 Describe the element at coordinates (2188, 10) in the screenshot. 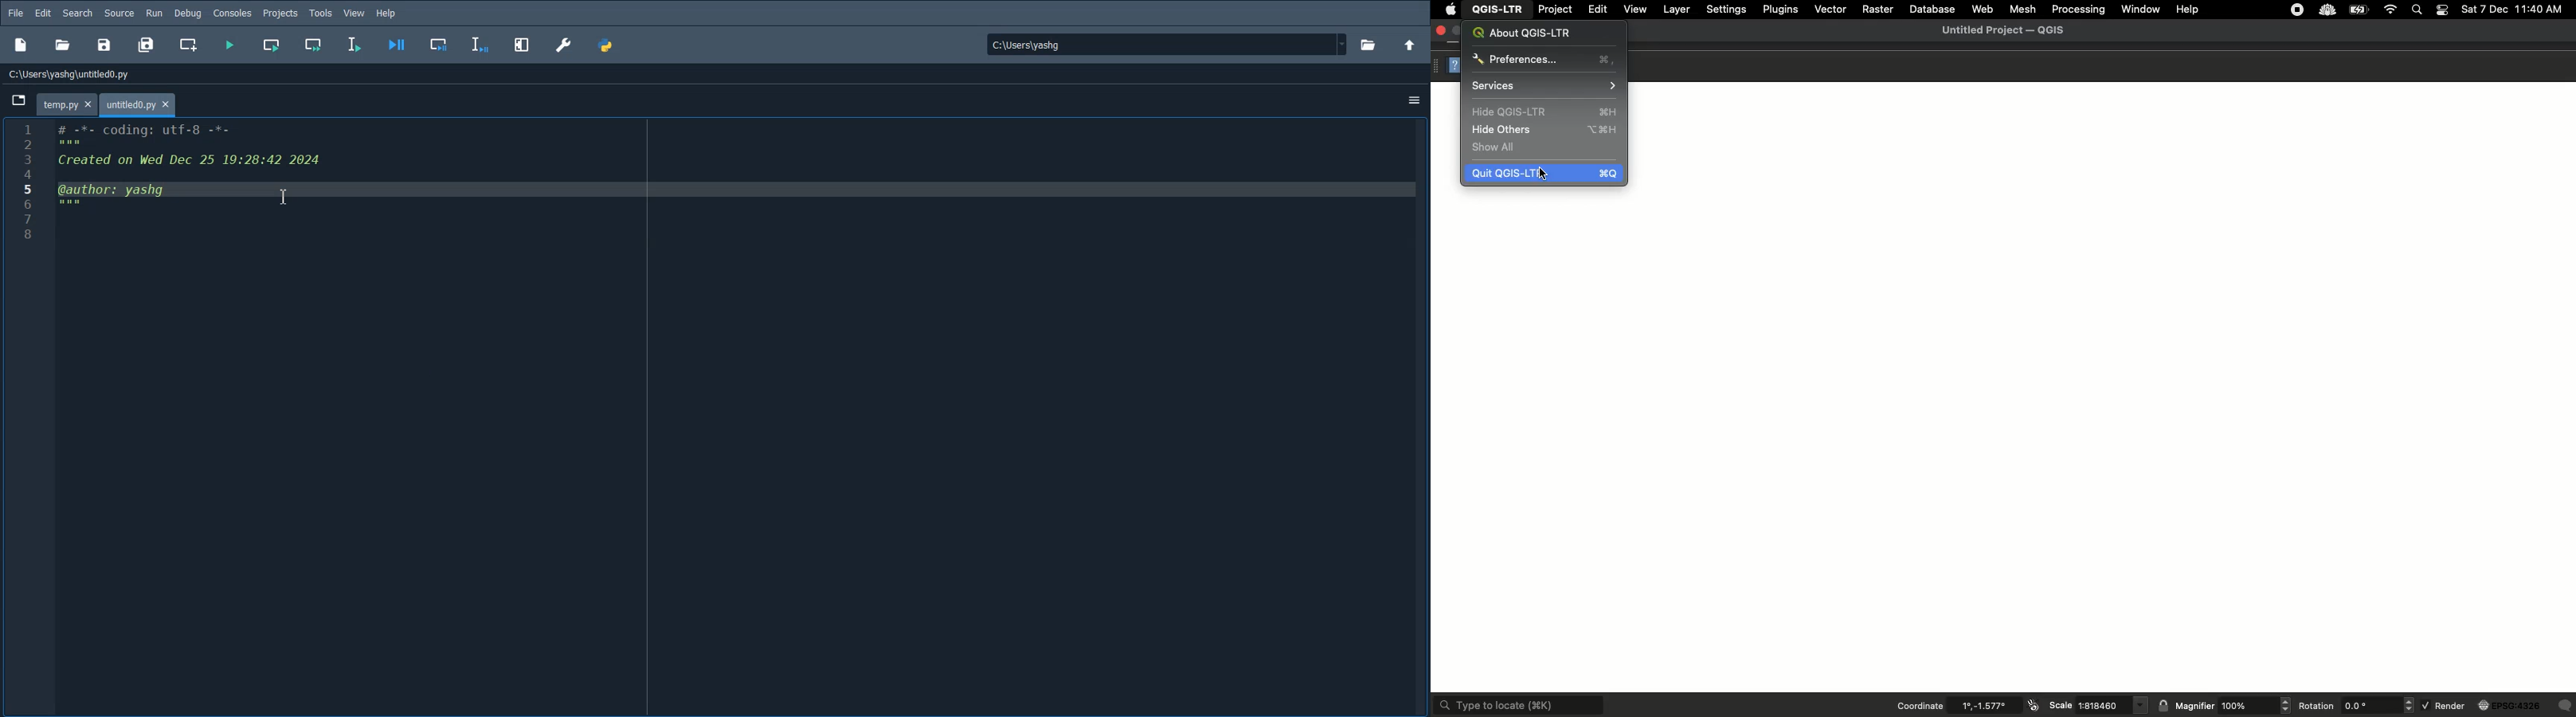

I see `Help` at that location.